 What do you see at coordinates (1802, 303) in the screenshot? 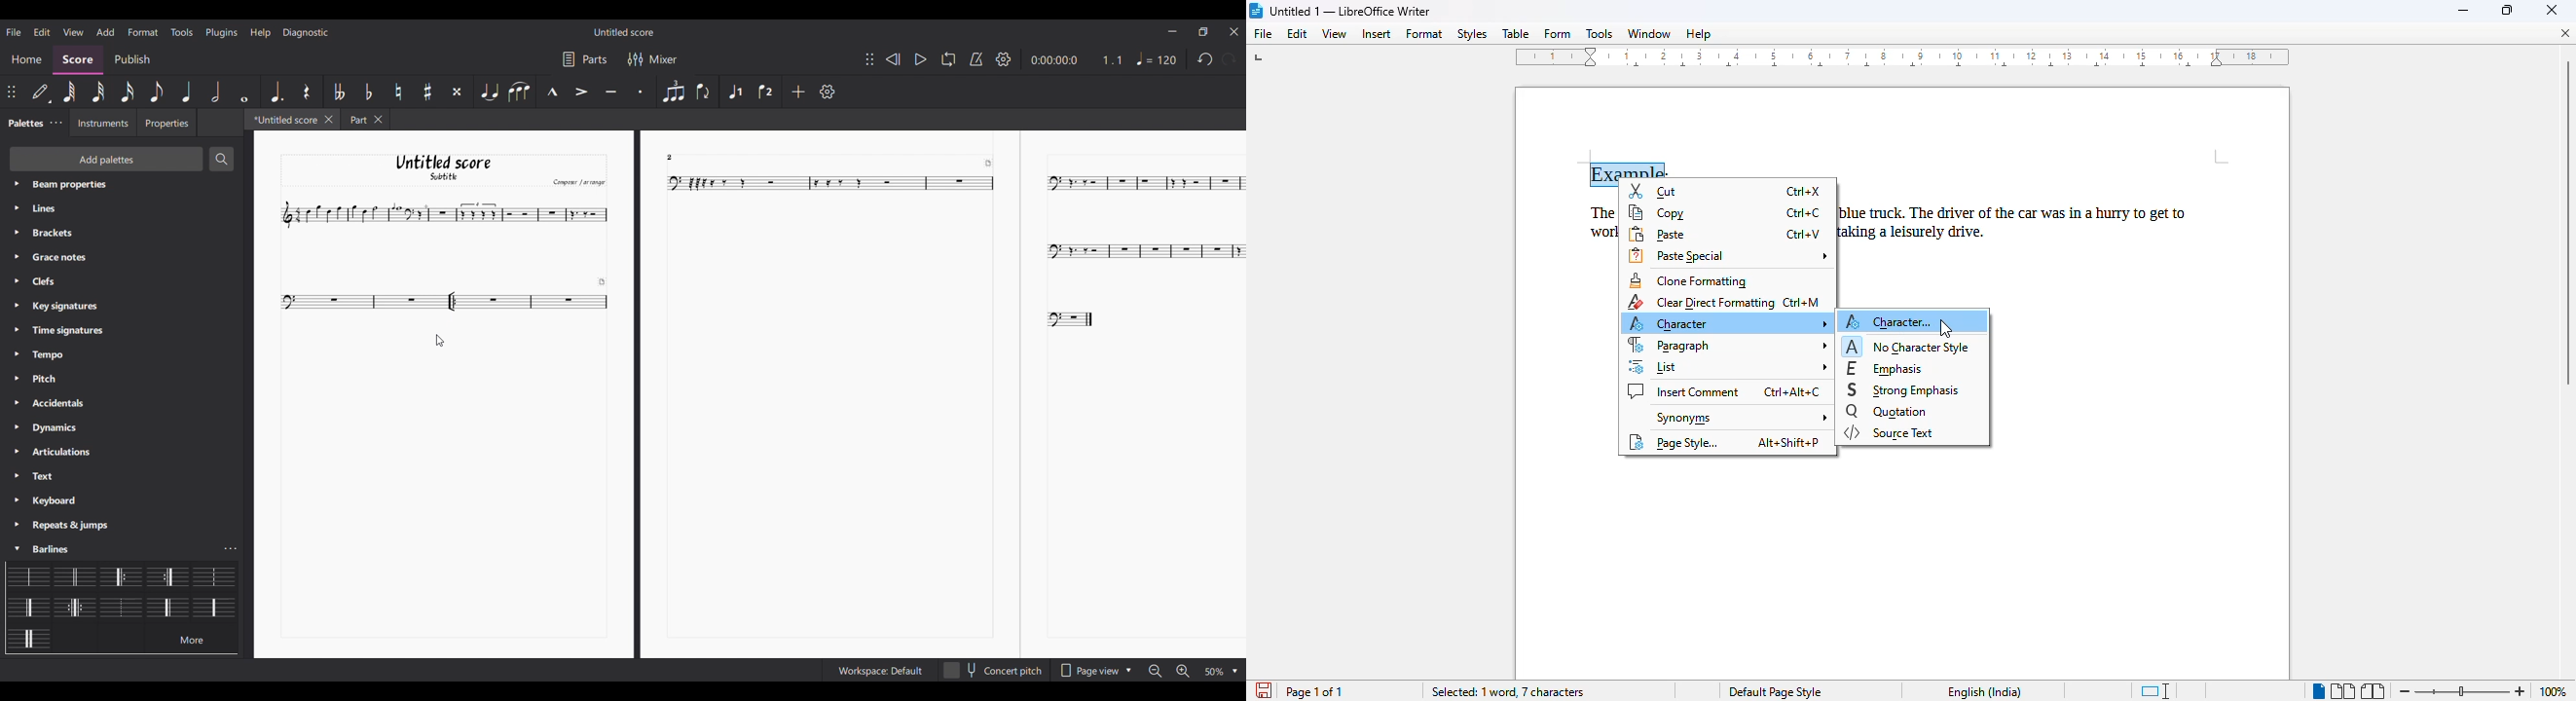
I see `Ctrl+M` at bounding box center [1802, 303].